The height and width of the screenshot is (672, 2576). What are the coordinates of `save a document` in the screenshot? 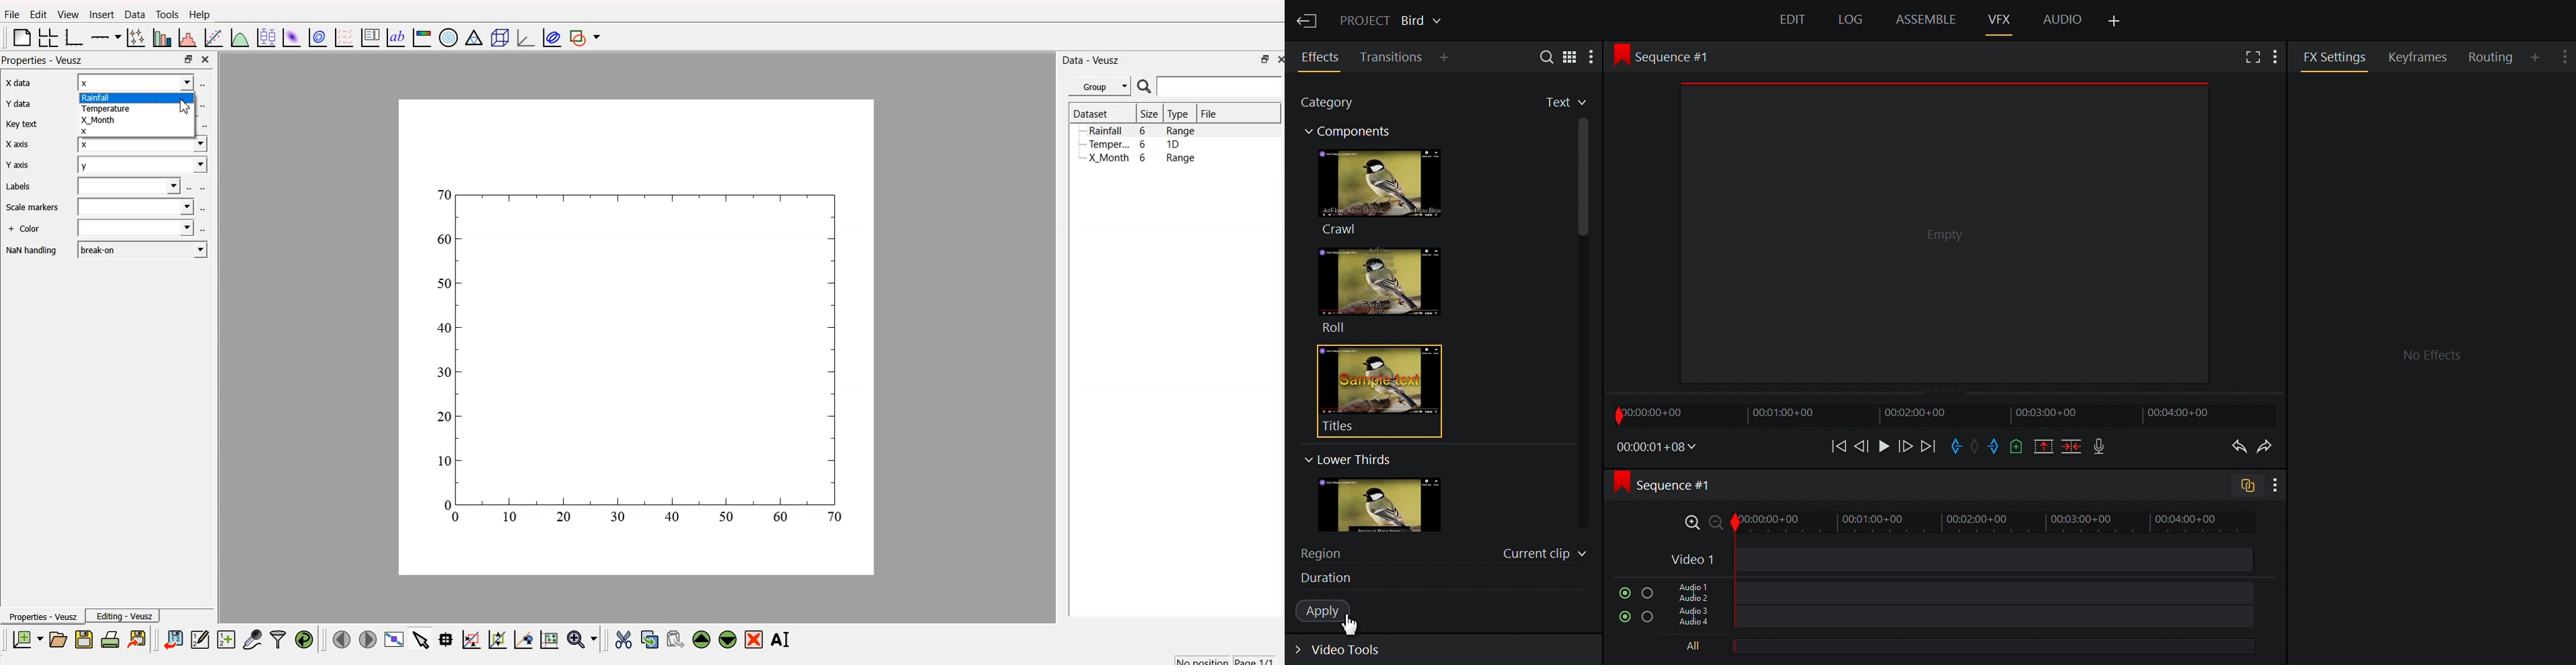 It's located at (82, 639).